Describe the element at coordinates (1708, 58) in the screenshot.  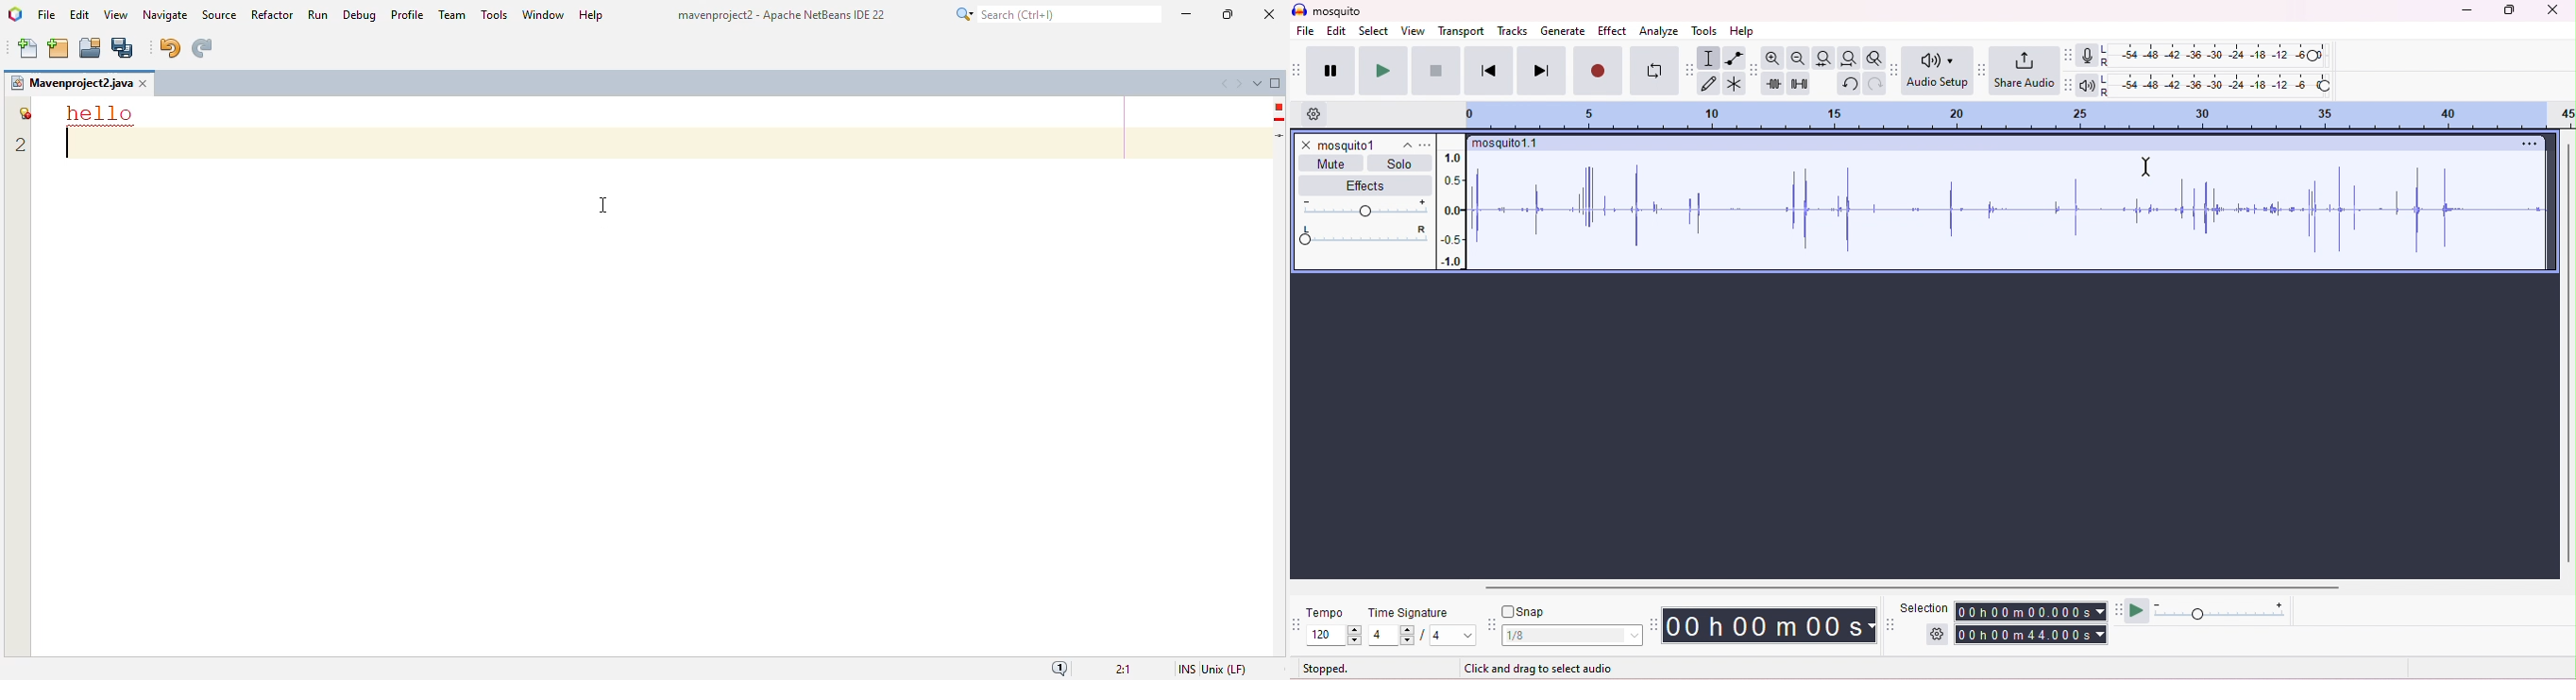
I see `selection` at that location.